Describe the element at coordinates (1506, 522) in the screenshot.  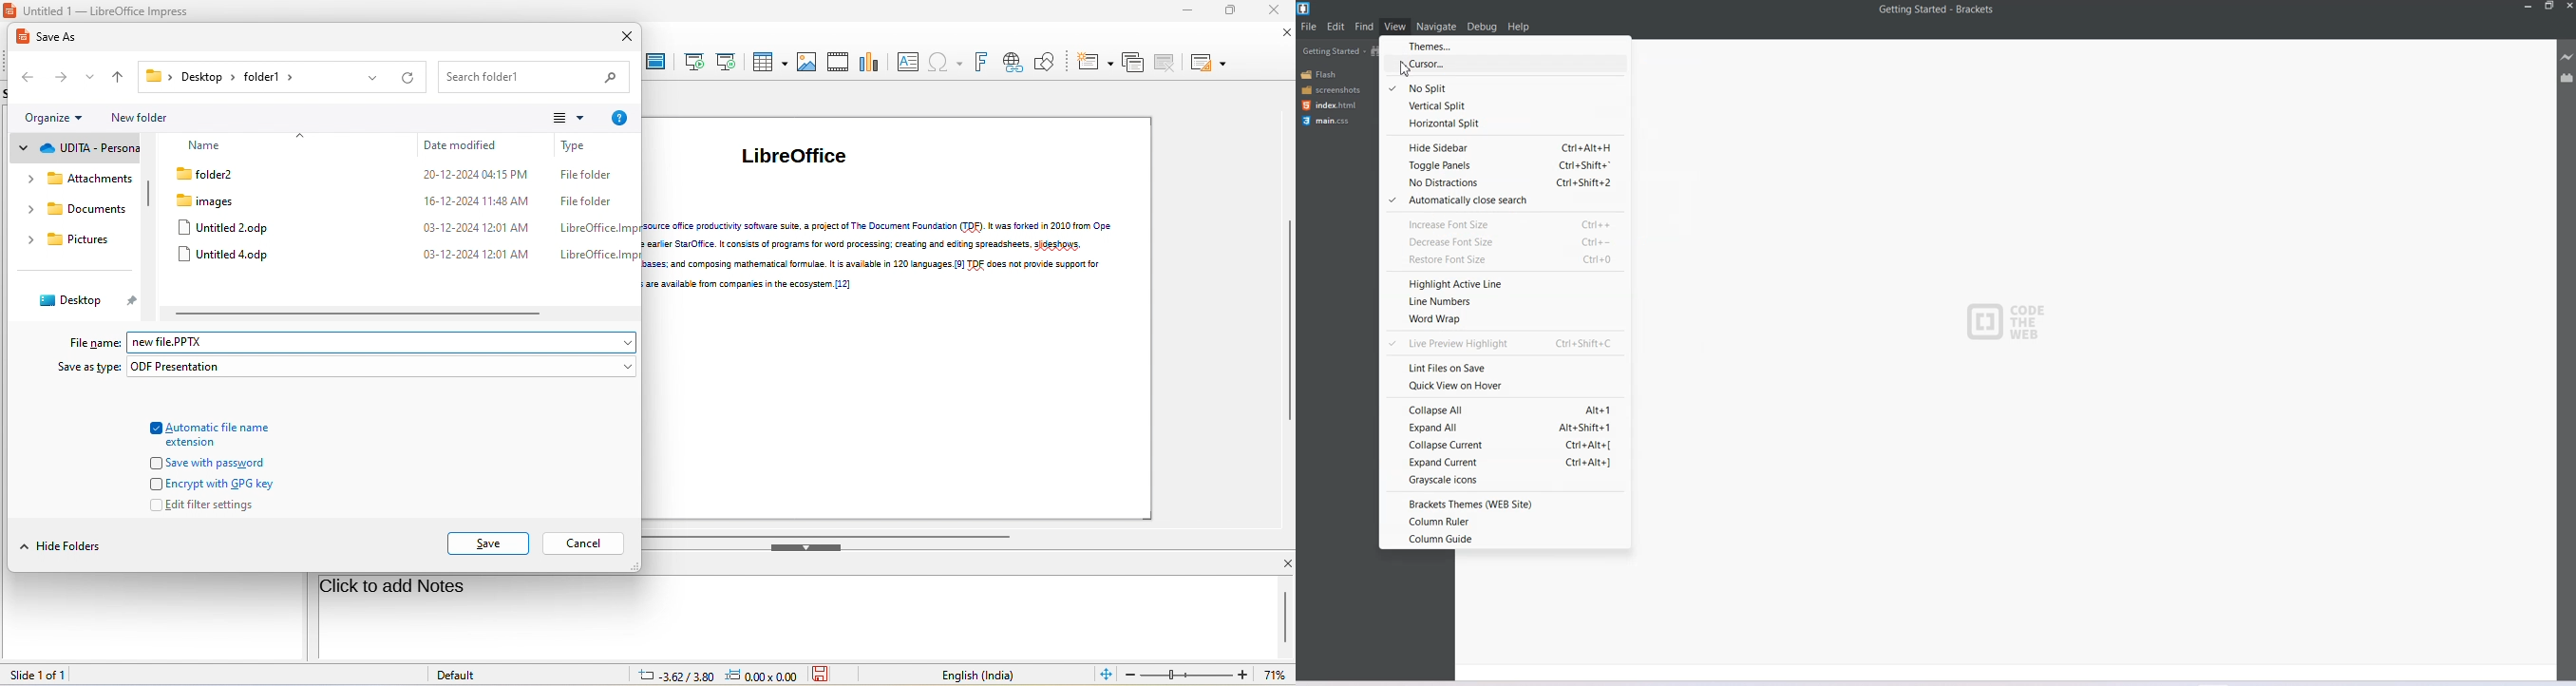
I see `column ruler` at that location.